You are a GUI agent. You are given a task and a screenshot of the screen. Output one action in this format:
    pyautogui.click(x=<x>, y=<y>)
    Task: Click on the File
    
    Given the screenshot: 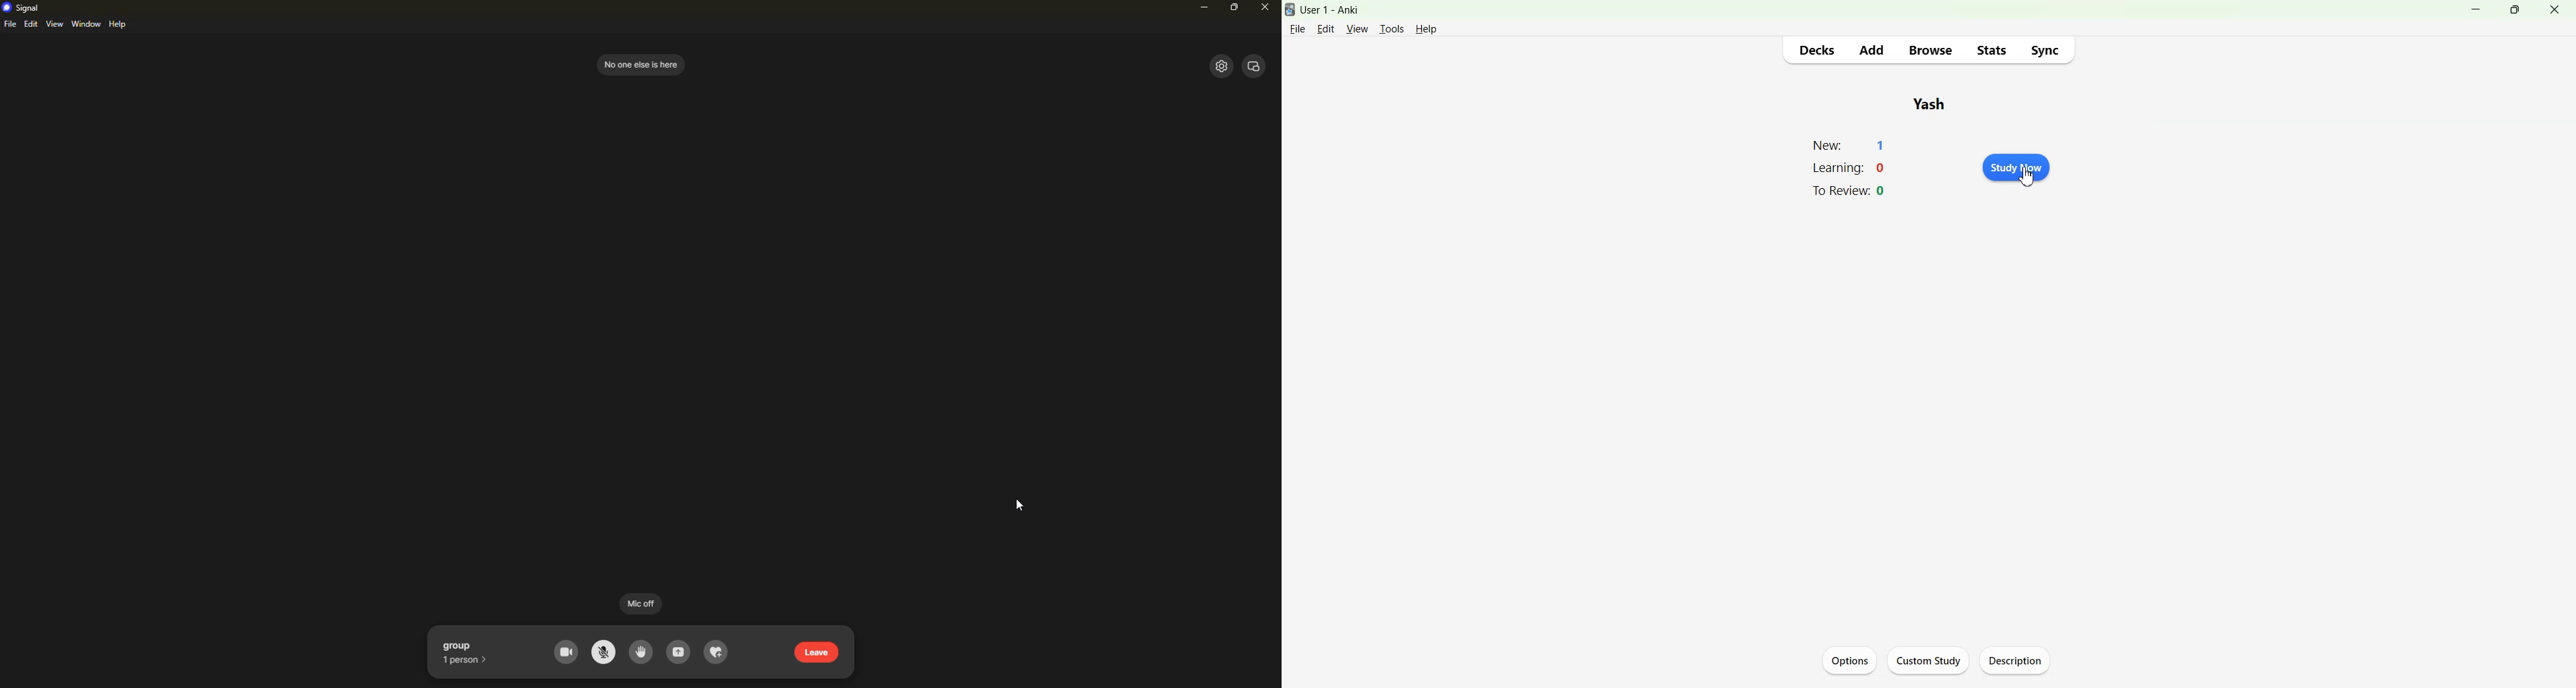 What is the action you would take?
    pyautogui.click(x=1298, y=28)
    